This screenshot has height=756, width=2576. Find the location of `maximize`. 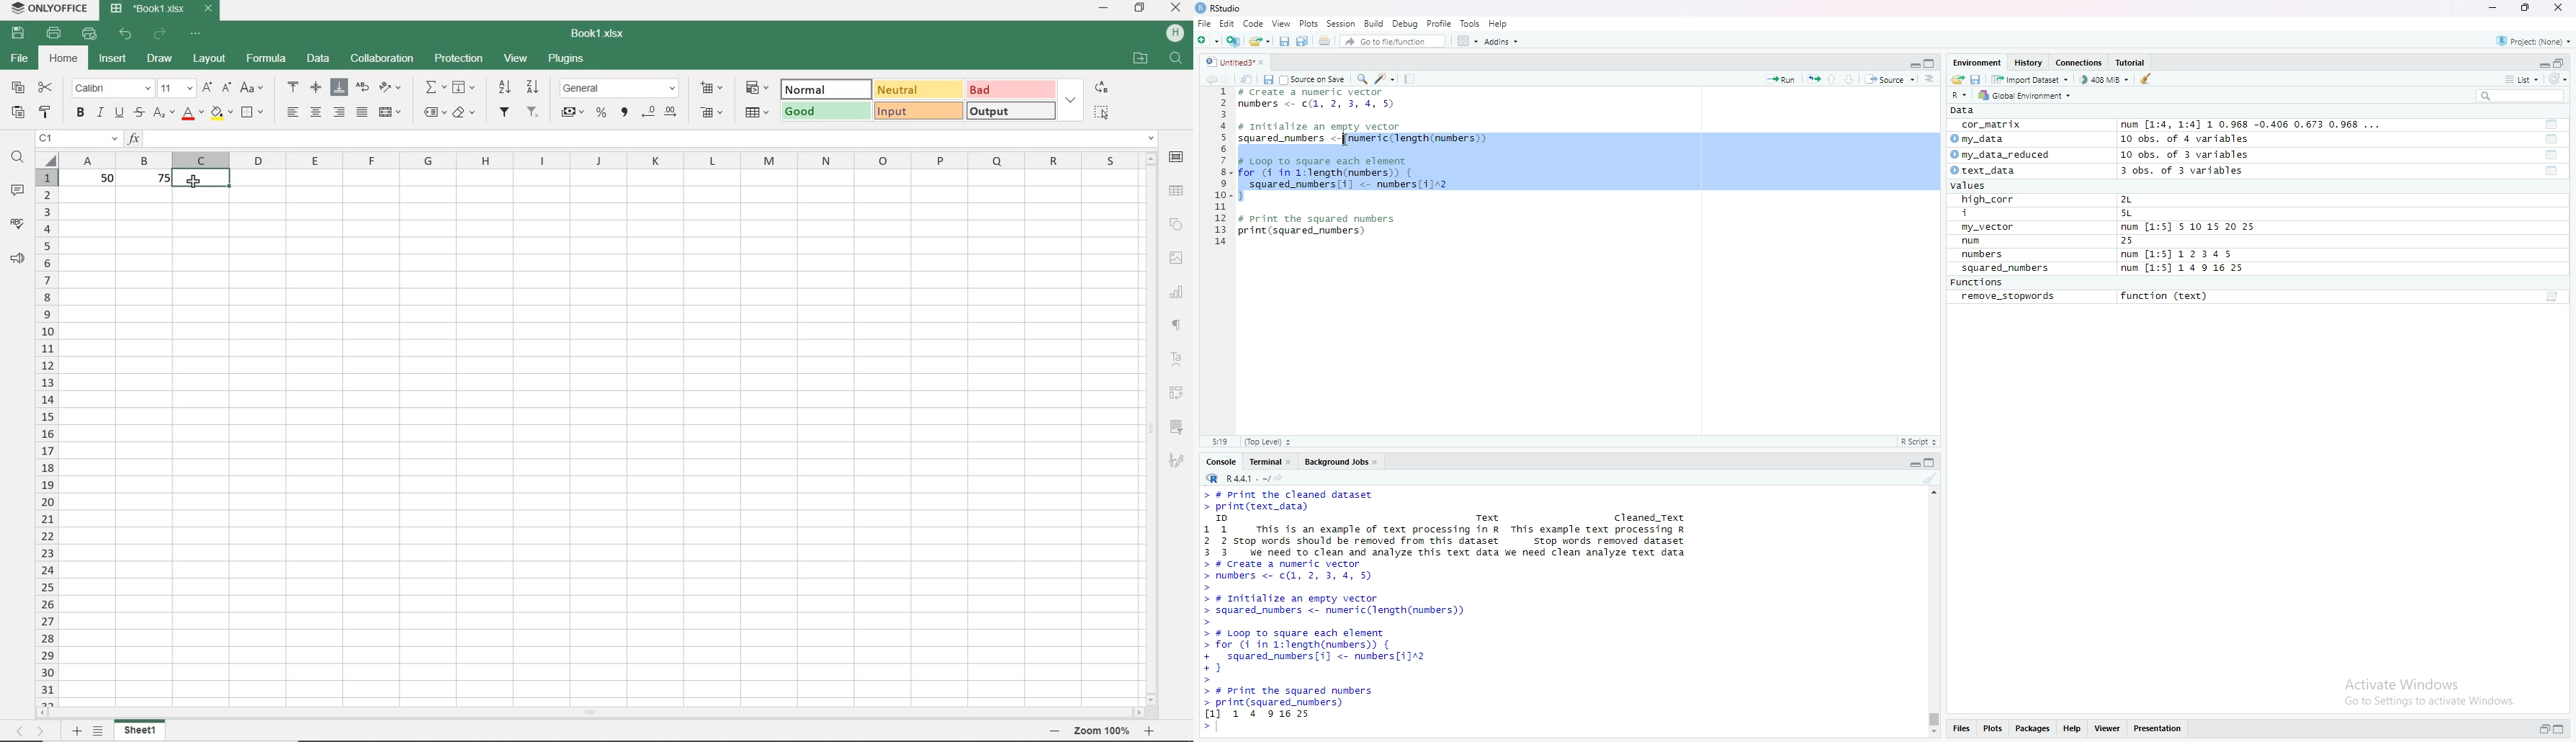

maximize is located at coordinates (1932, 461).